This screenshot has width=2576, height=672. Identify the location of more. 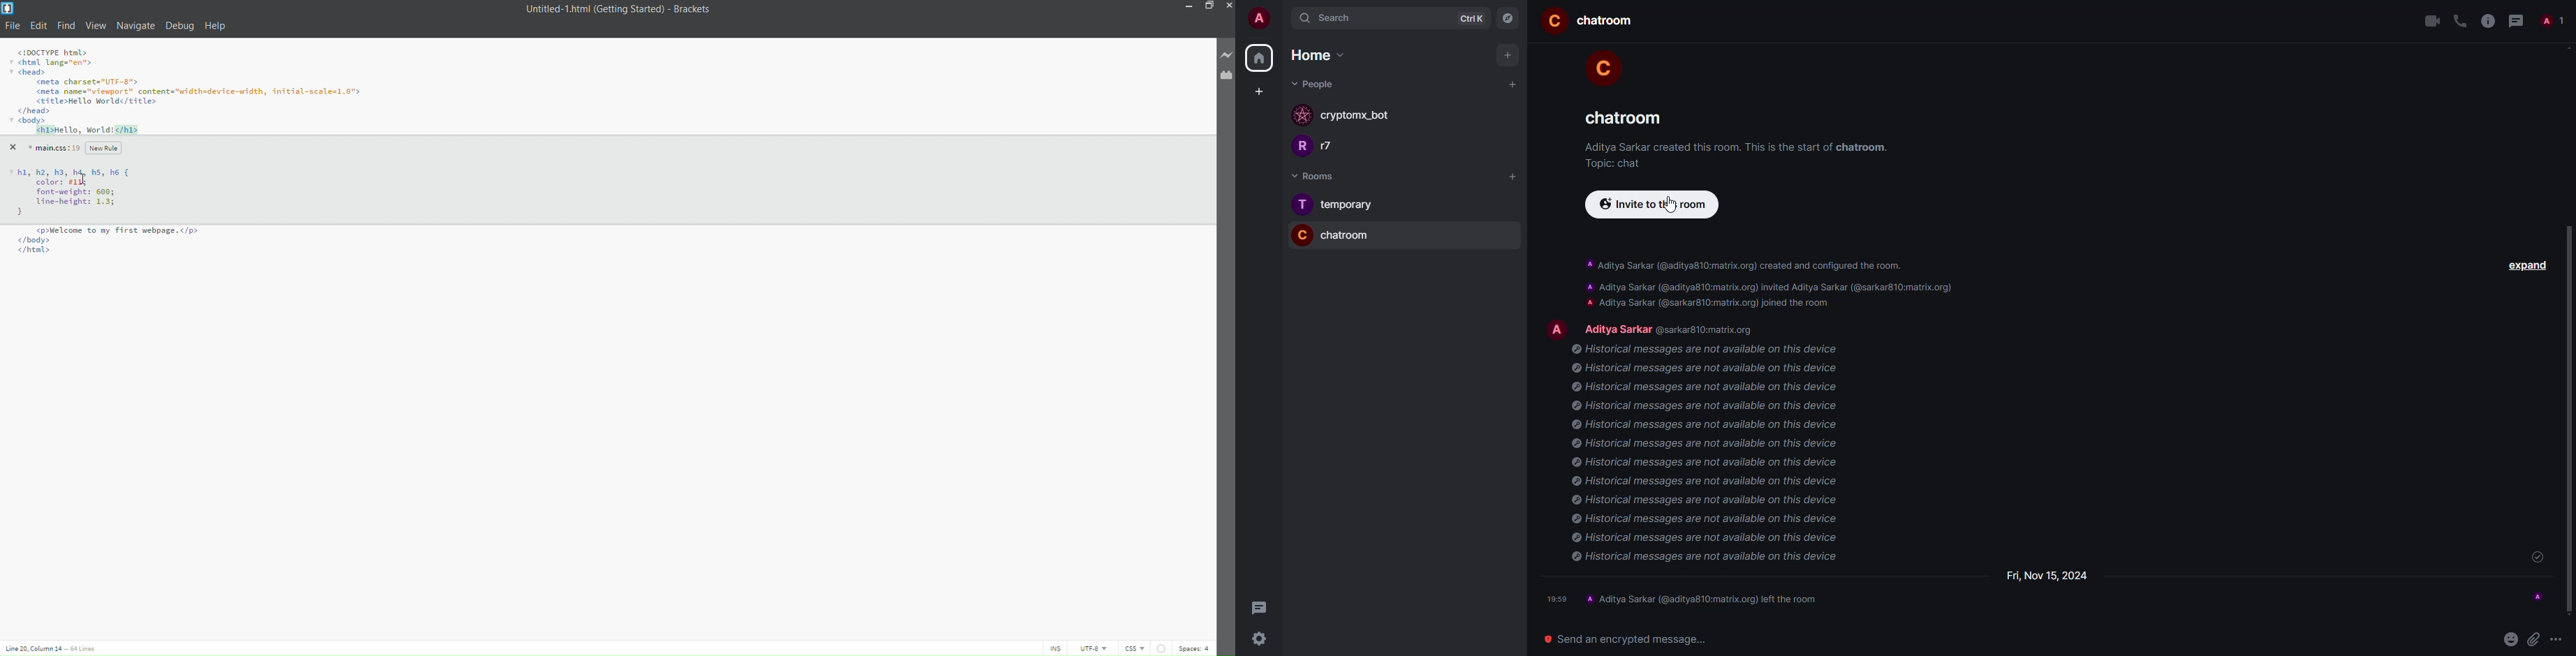
(2558, 639).